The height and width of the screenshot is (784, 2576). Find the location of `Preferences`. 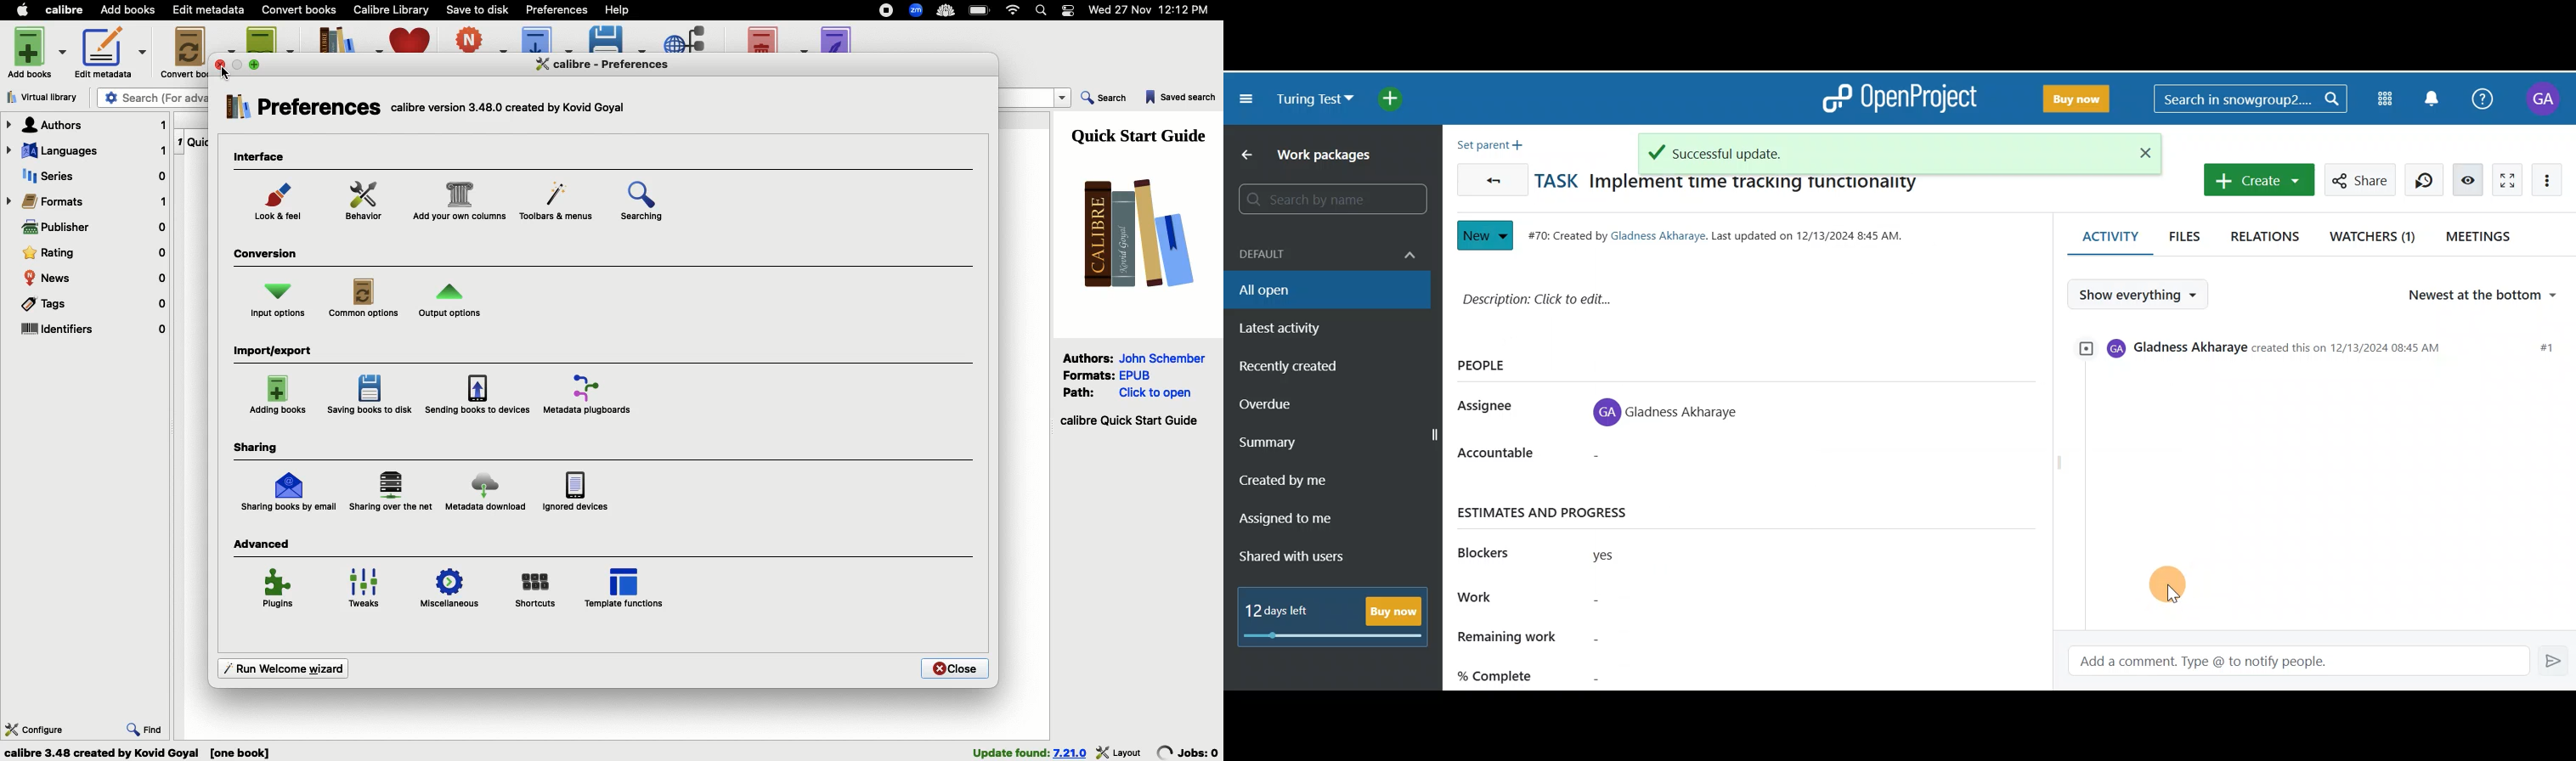

Preferences is located at coordinates (302, 110).